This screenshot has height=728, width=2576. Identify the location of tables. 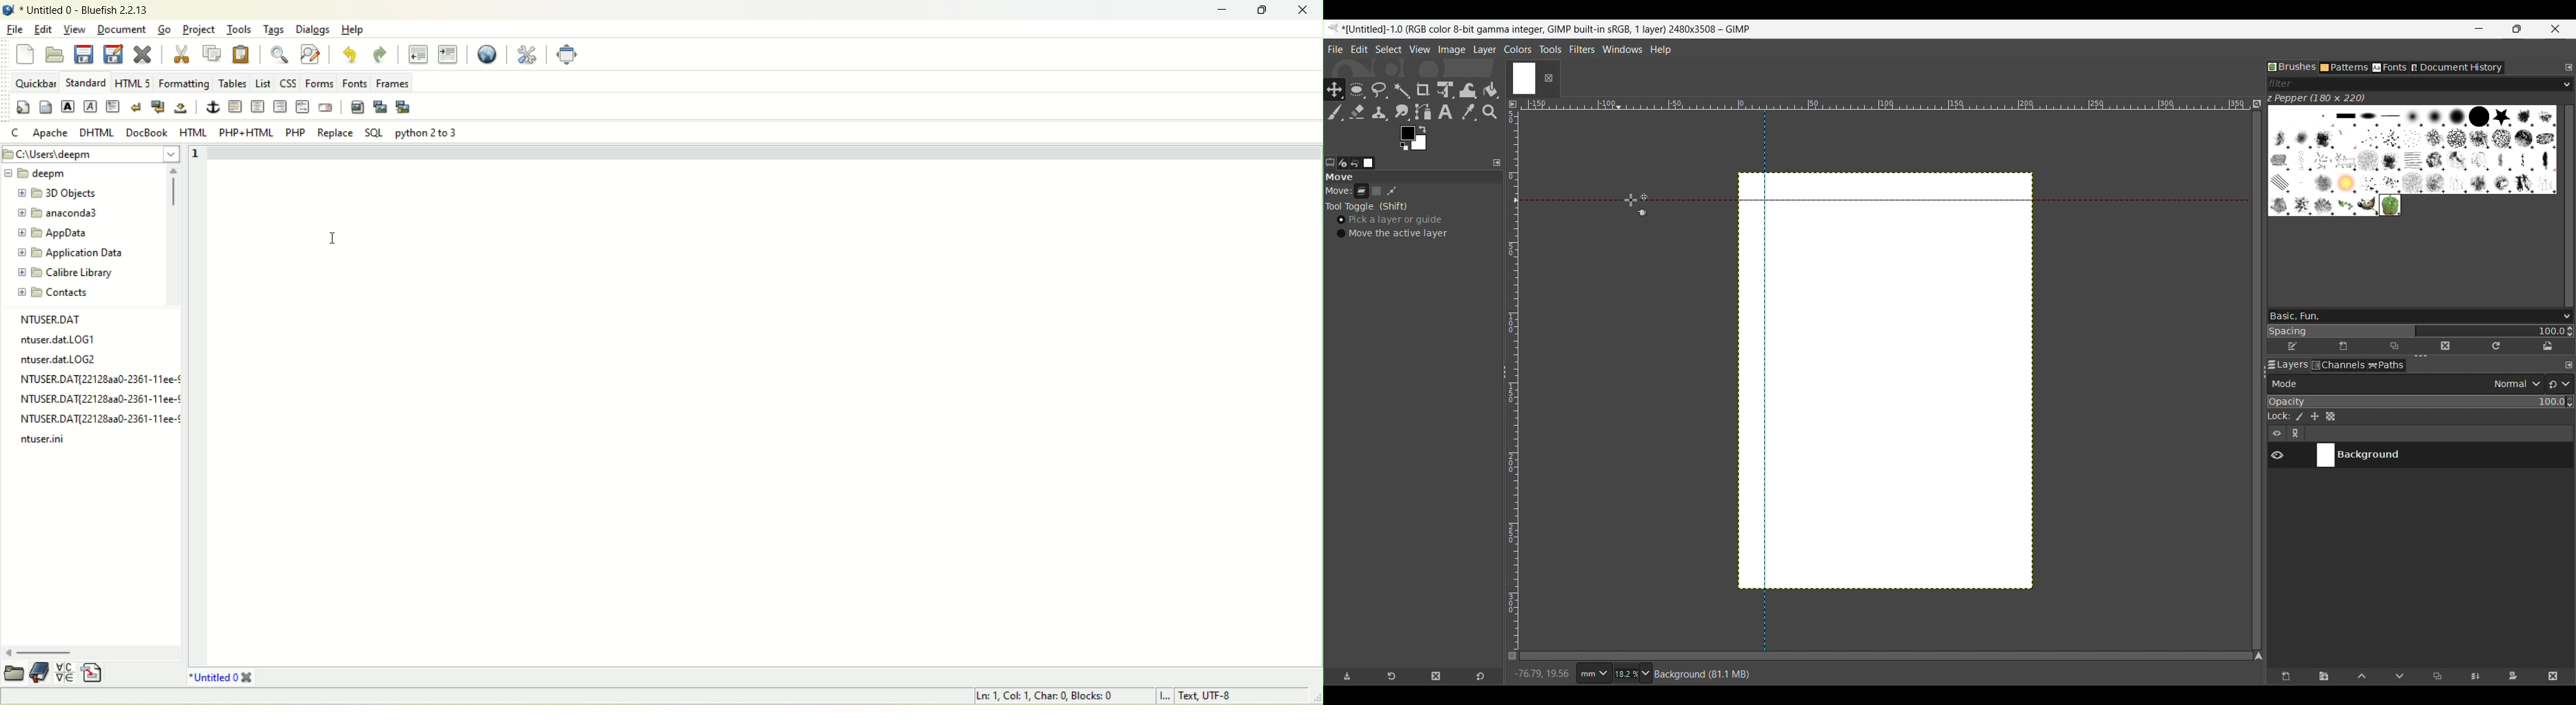
(234, 83).